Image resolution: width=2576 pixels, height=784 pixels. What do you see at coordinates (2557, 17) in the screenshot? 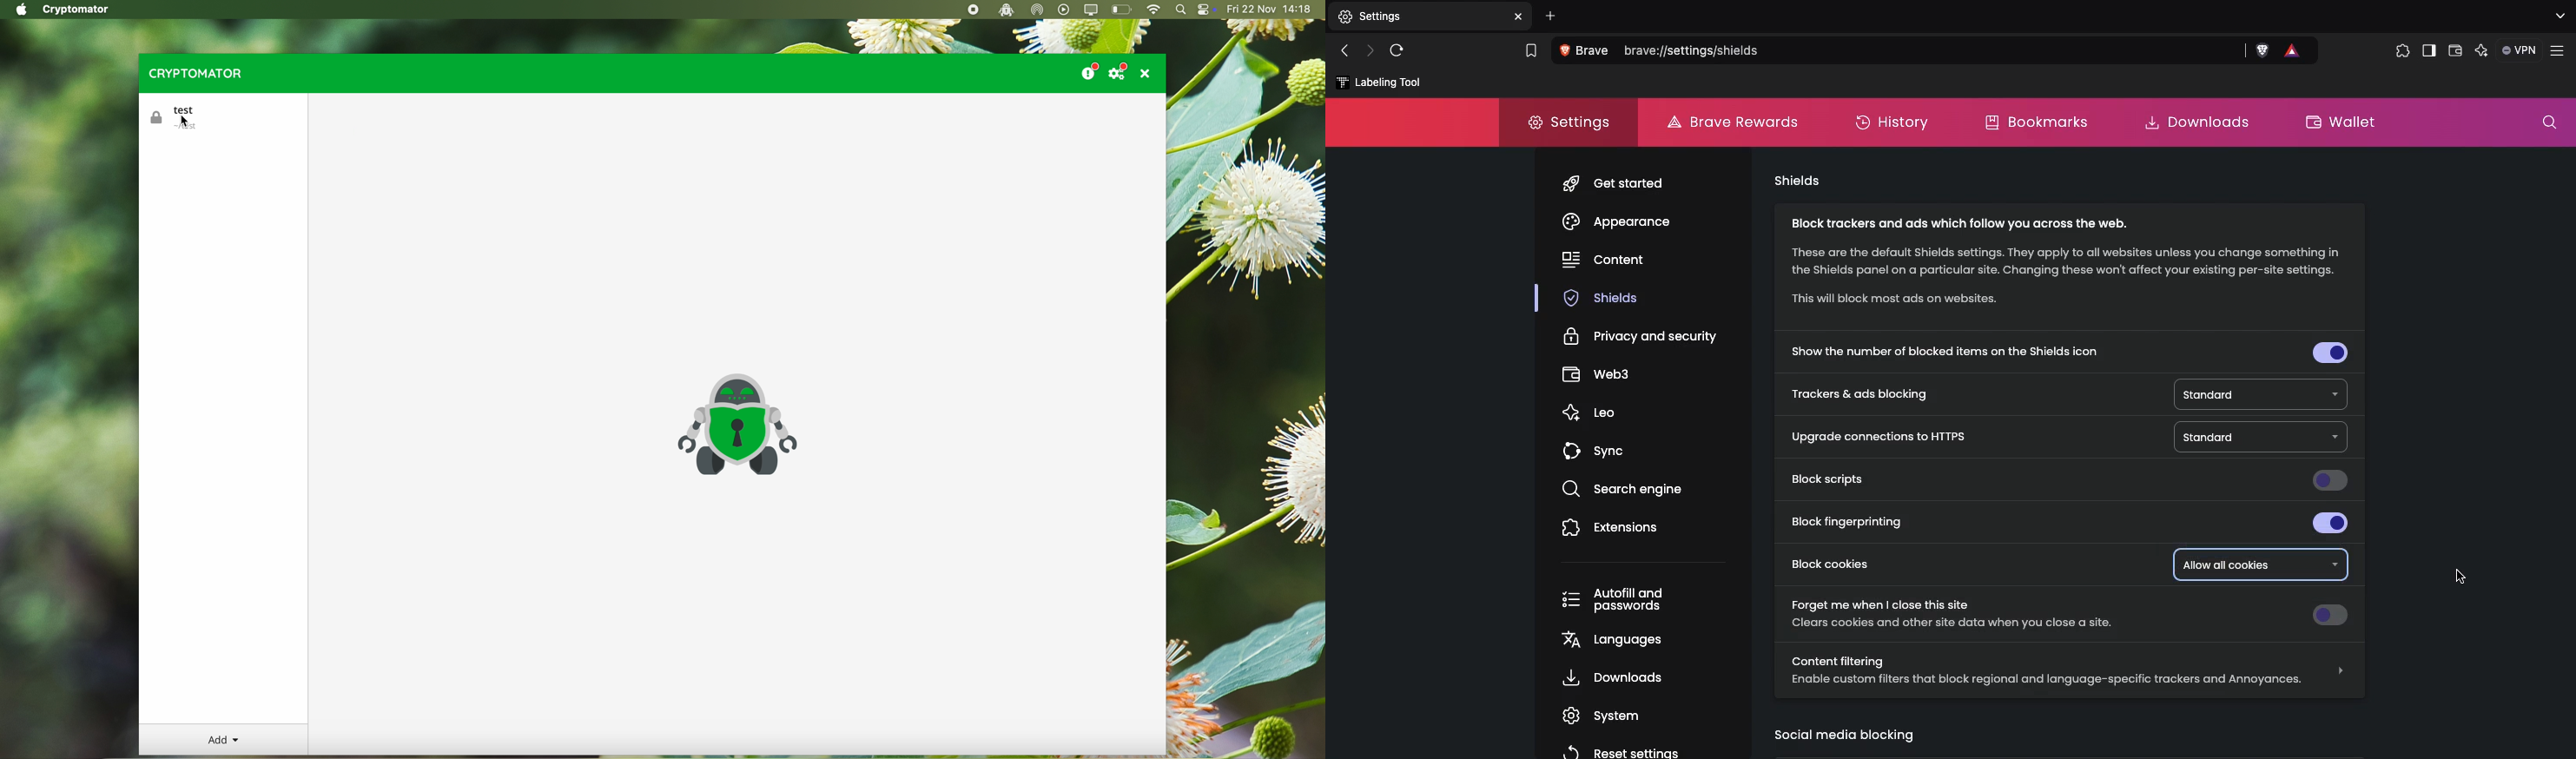
I see `search tabs` at bounding box center [2557, 17].